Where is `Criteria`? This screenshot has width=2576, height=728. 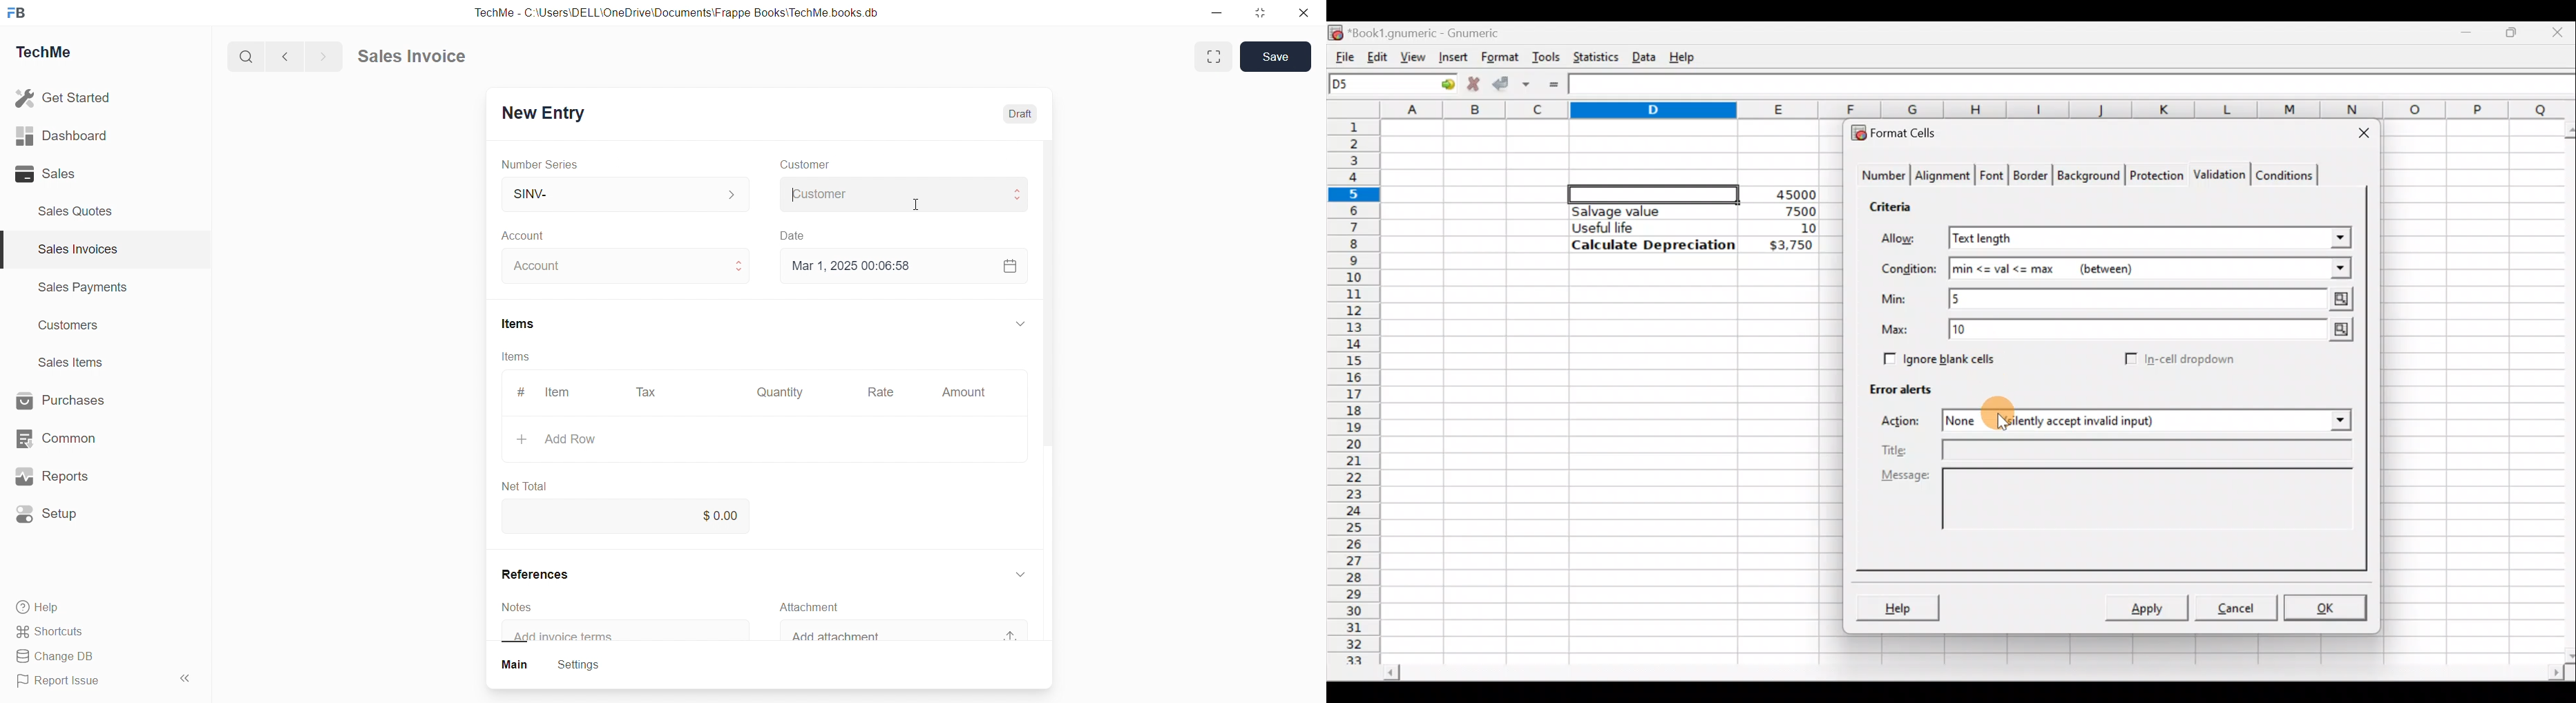
Criteria is located at coordinates (1895, 204).